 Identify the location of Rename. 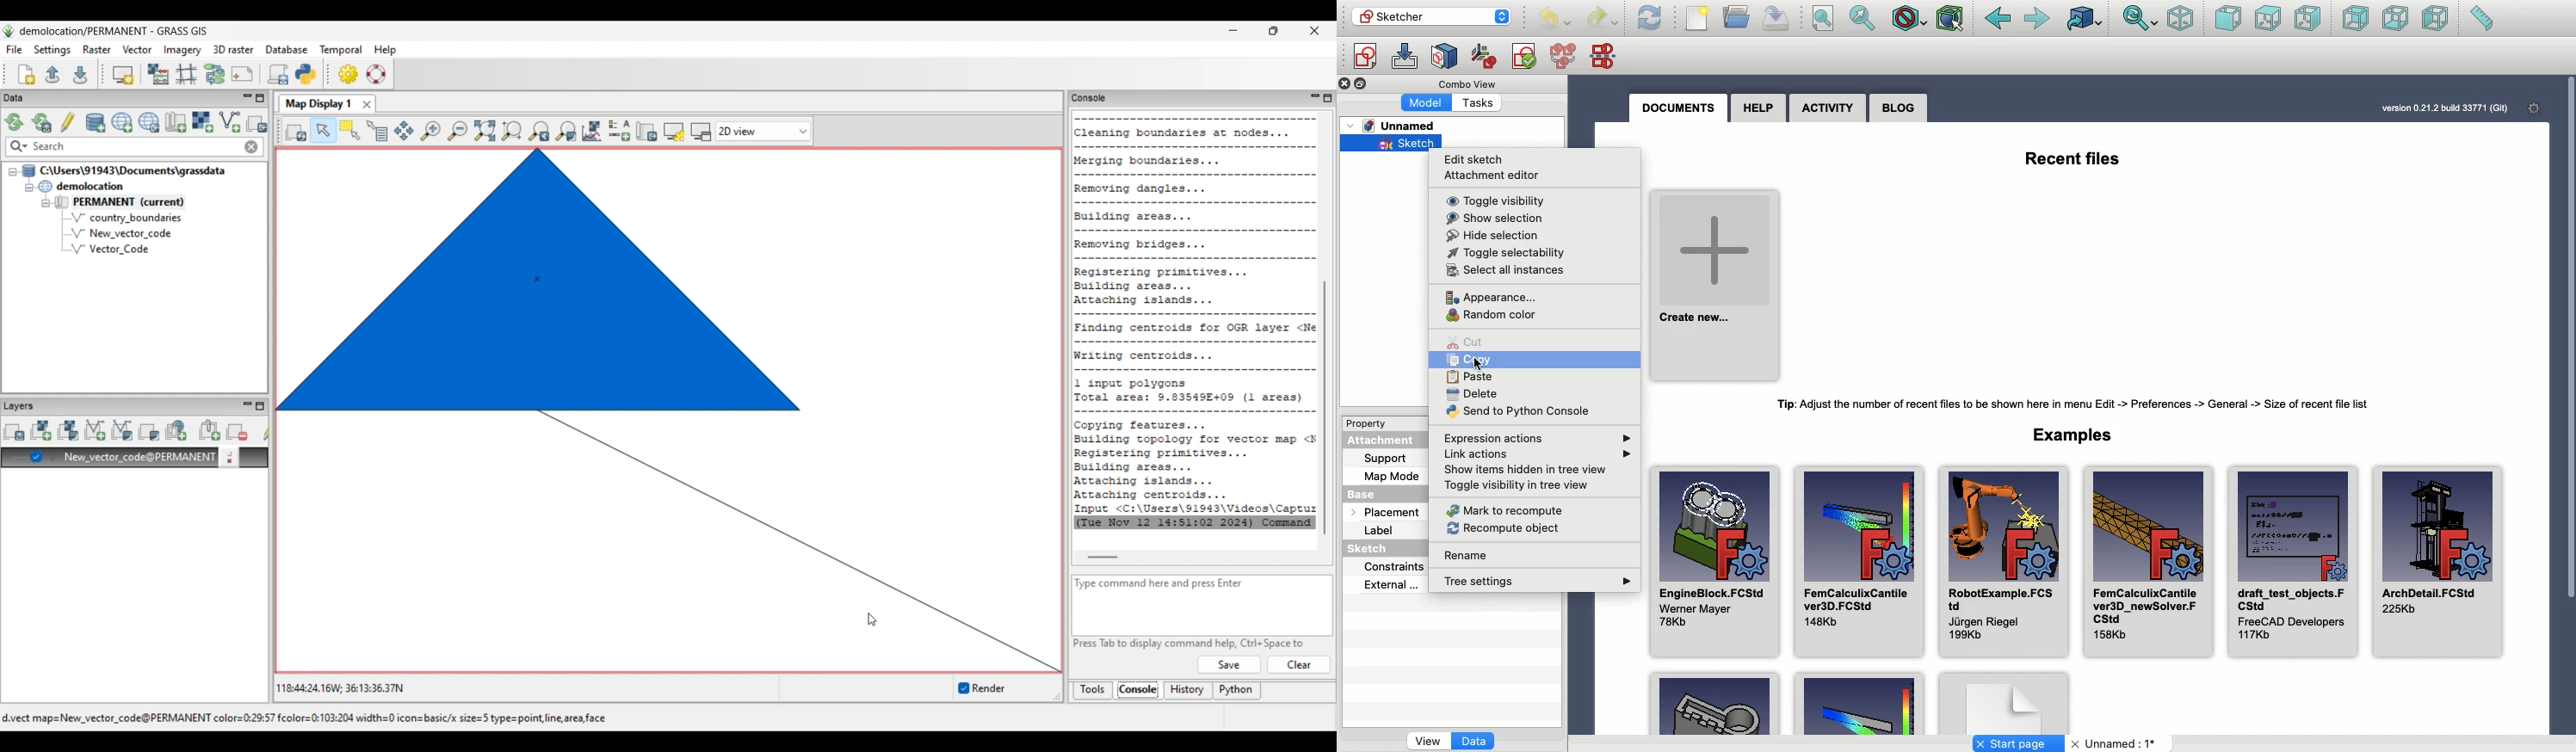
(1472, 557).